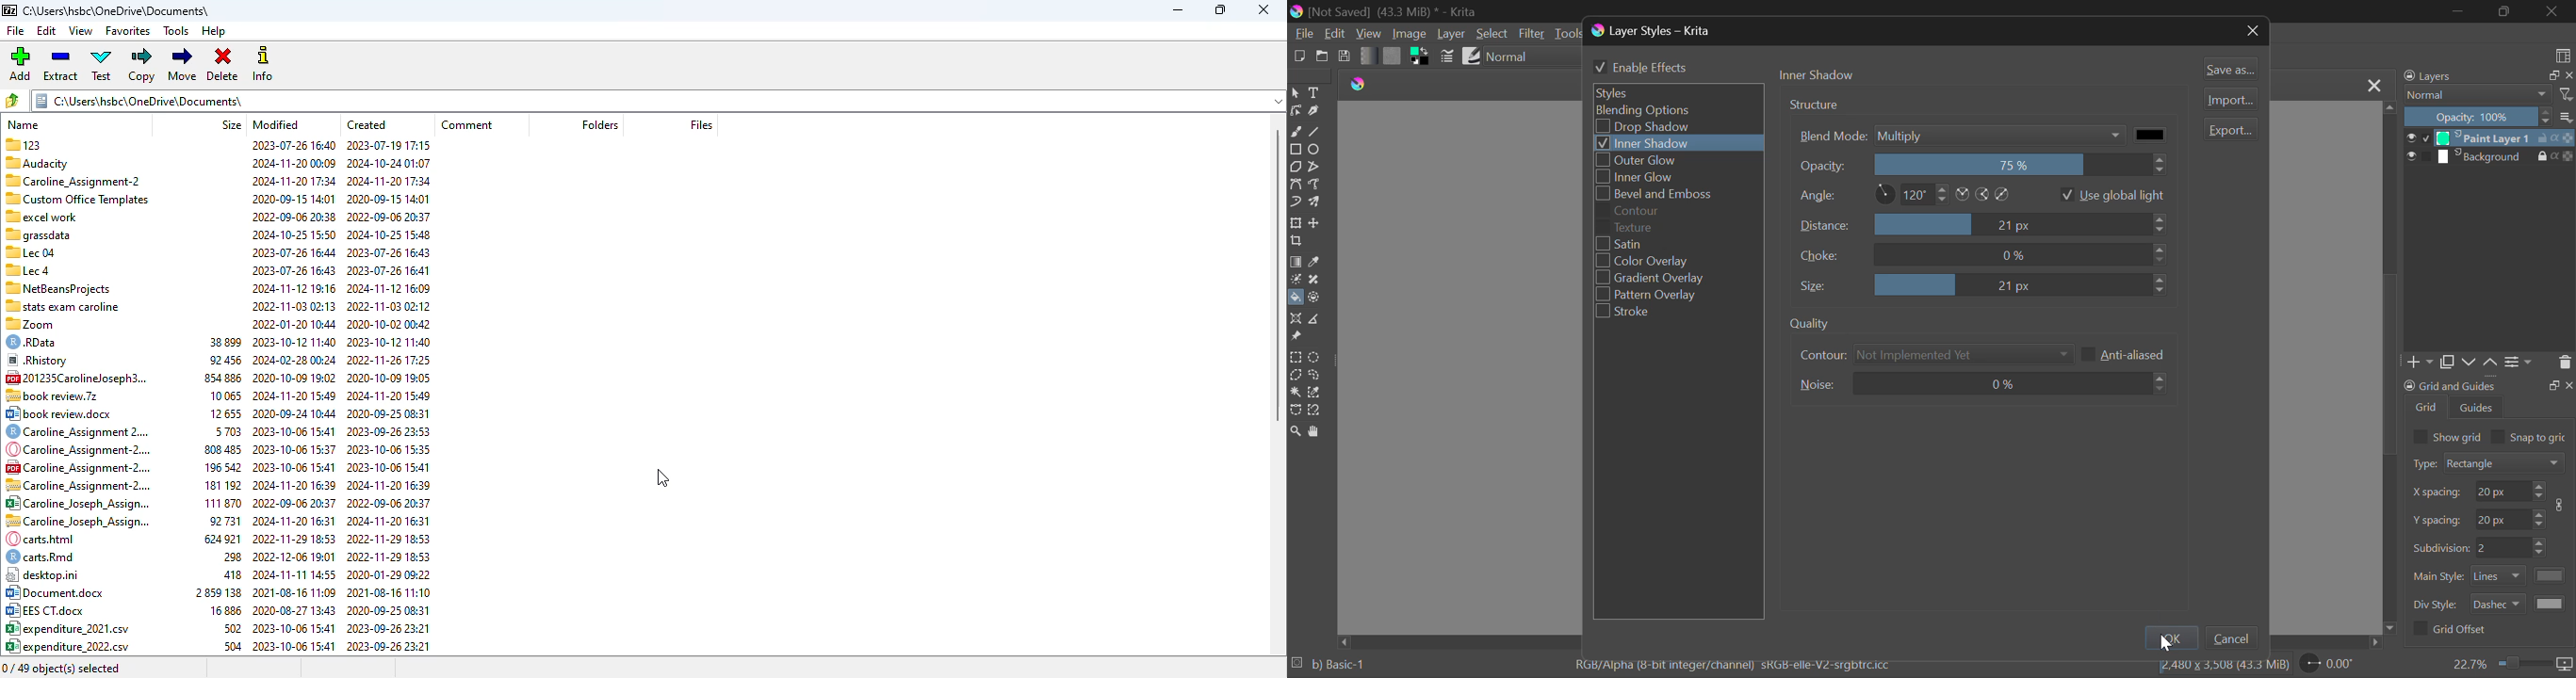  What do you see at coordinates (1315, 393) in the screenshot?
I see `Similar Color Selection` at bounding box center [1315, 393].